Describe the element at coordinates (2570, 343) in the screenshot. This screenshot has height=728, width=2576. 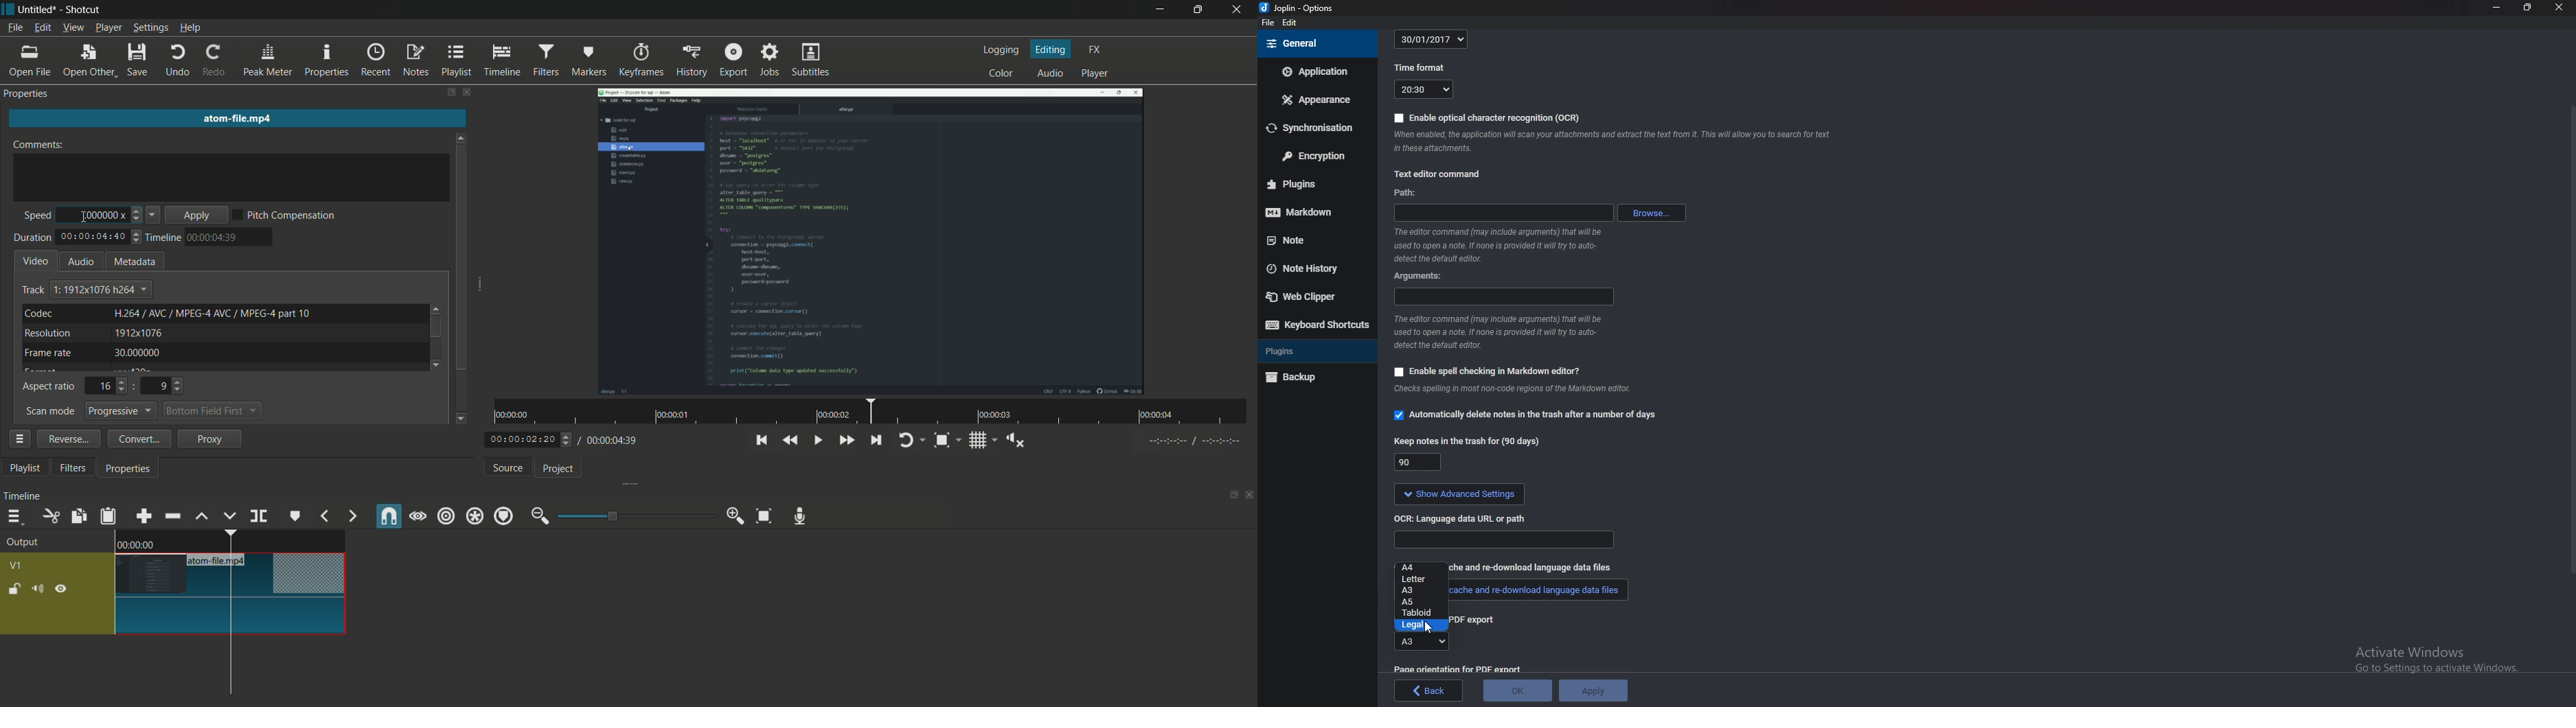
I see `Scroll bar` at that location.